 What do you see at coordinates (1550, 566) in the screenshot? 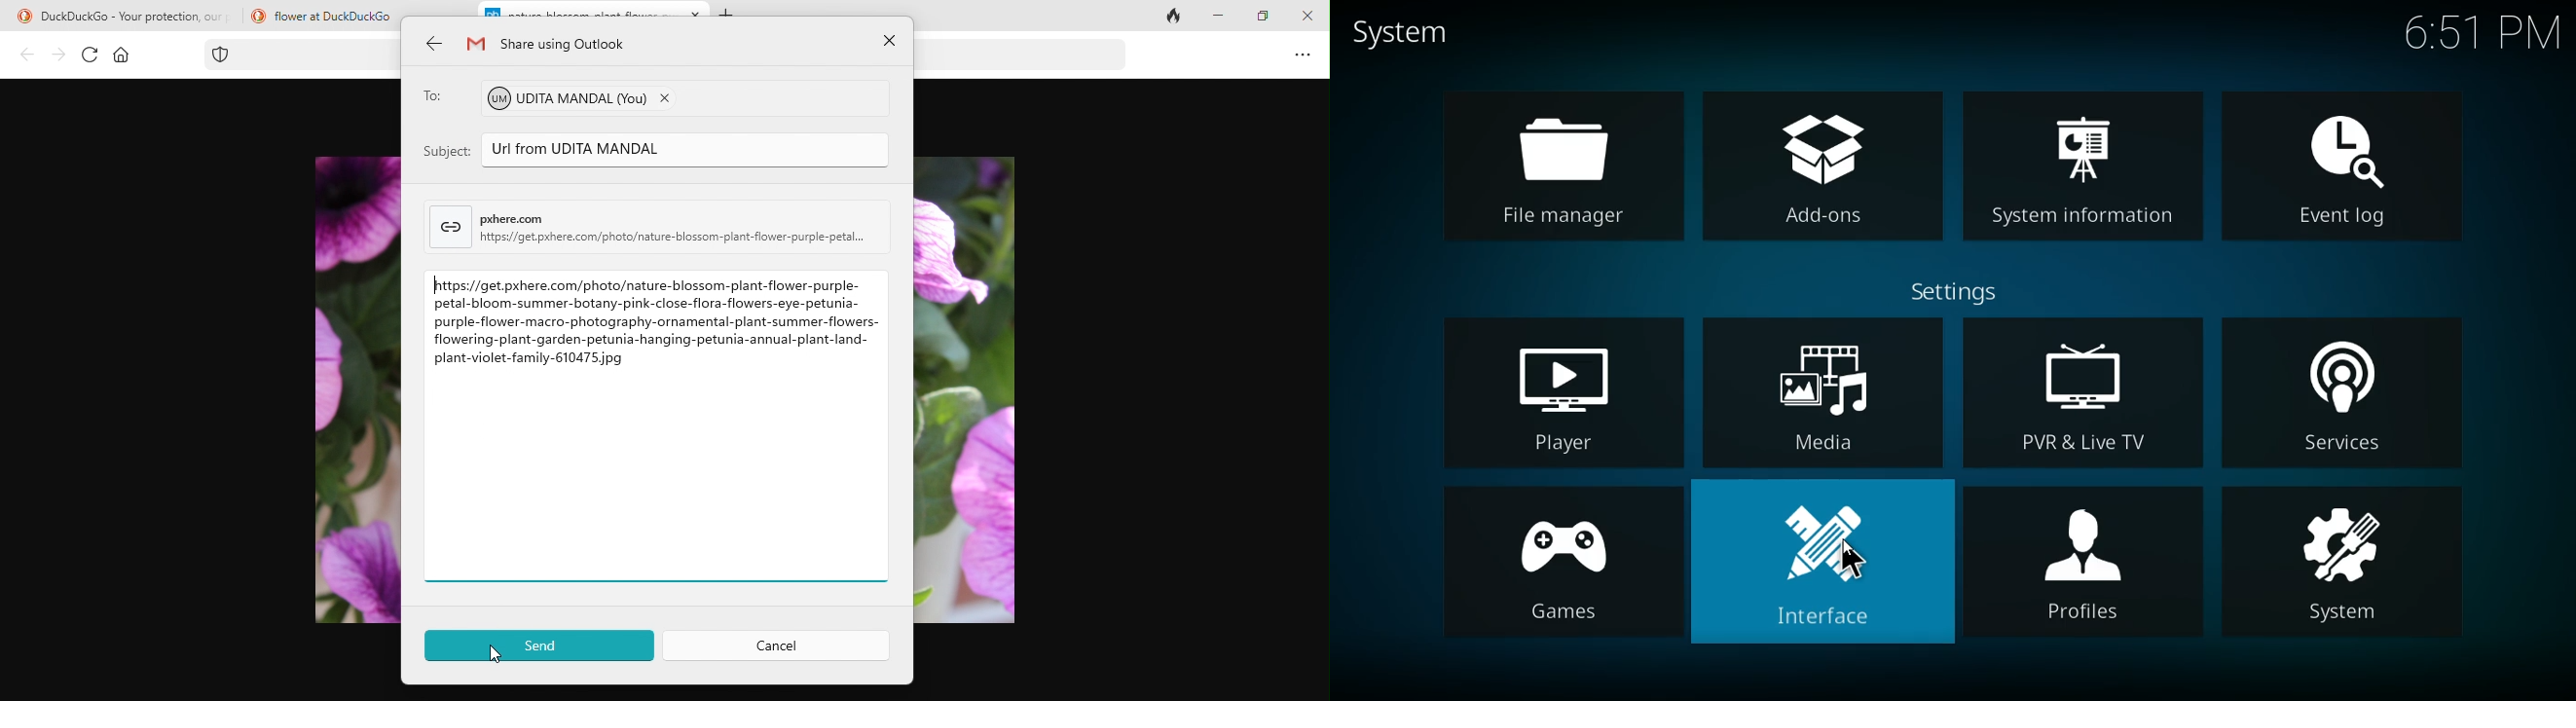
I see `games` at bounding box center [1550, 566].